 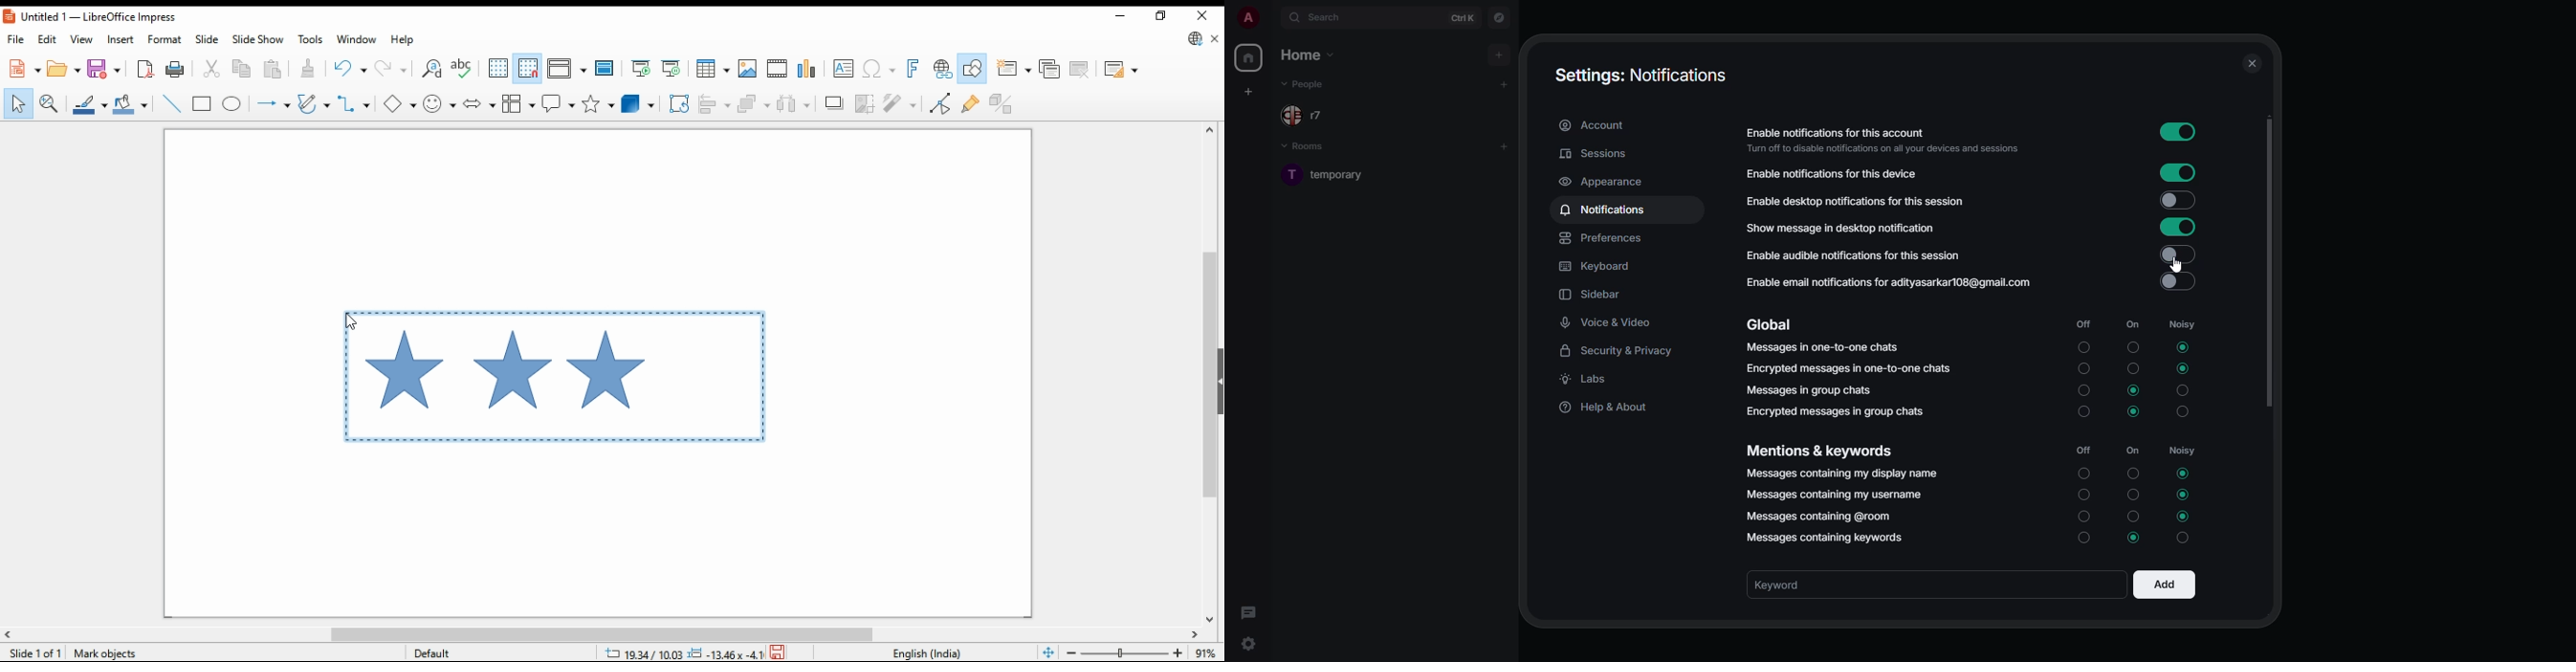 What do you see at coordinates (2178, 266) in the screenshot?
I see `cursor` at bounding box center [2178, 266].